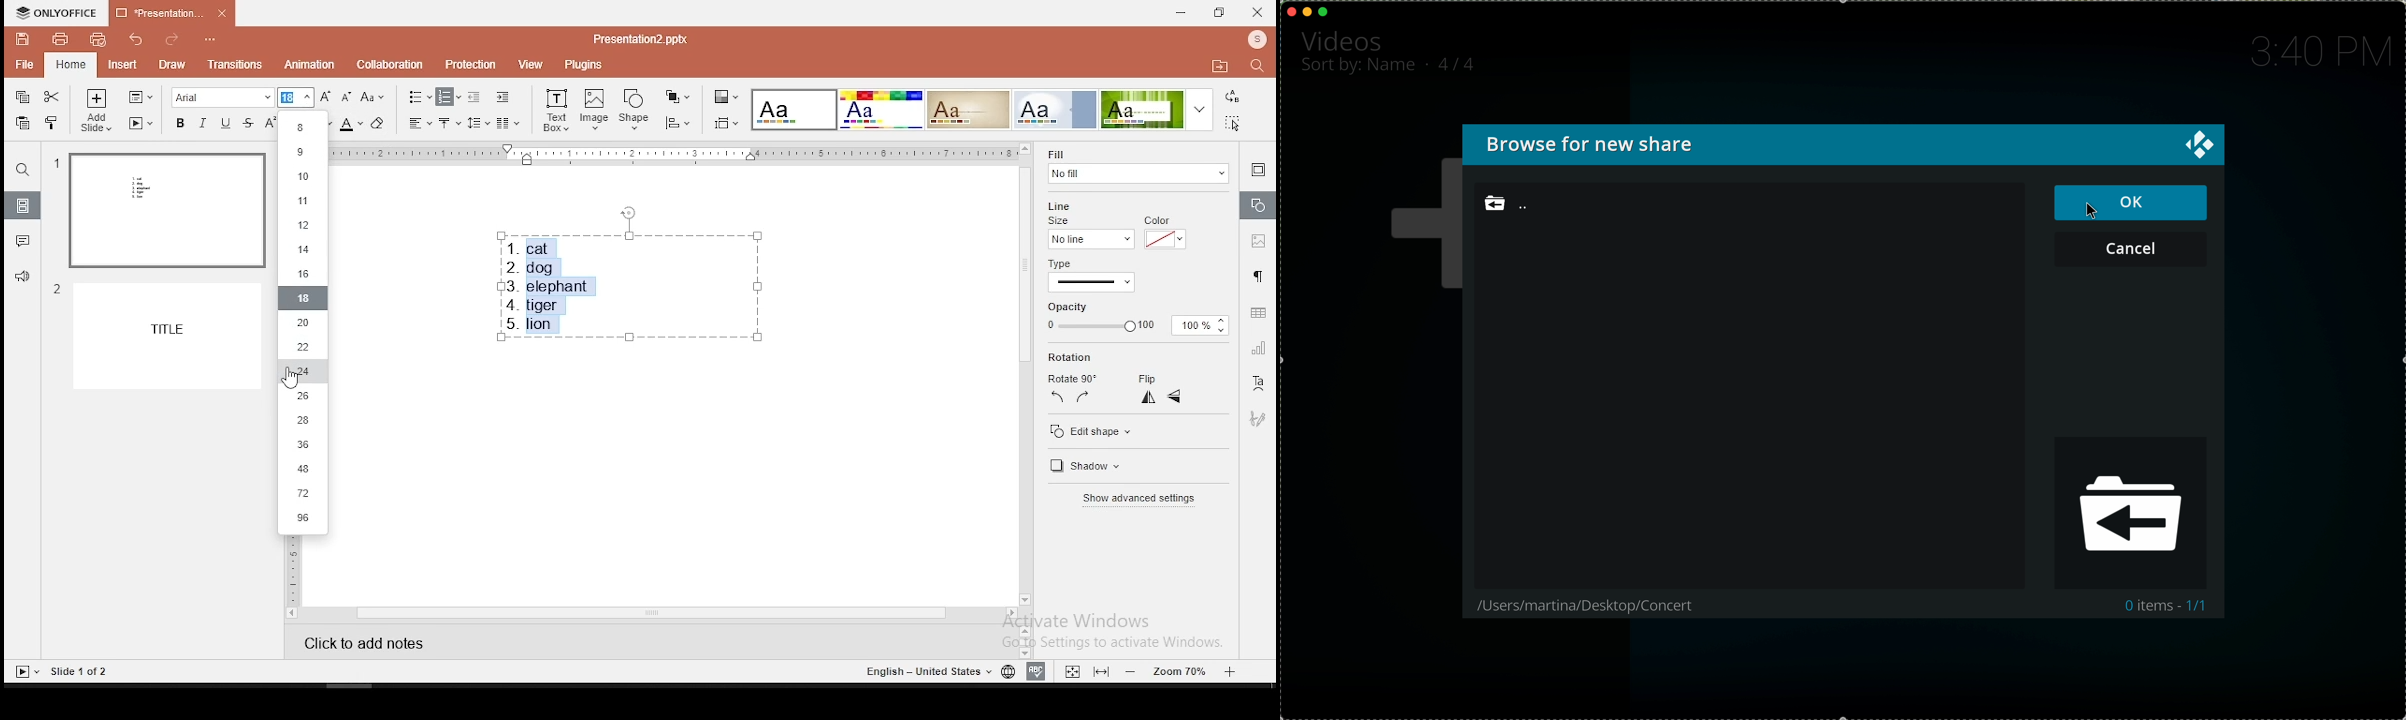 The width and height of the screenshot is (2408, 728). What do you see at coordinates (1254, 39) in the screenshot?
I see `profile` at bounding box center [1254, 39].